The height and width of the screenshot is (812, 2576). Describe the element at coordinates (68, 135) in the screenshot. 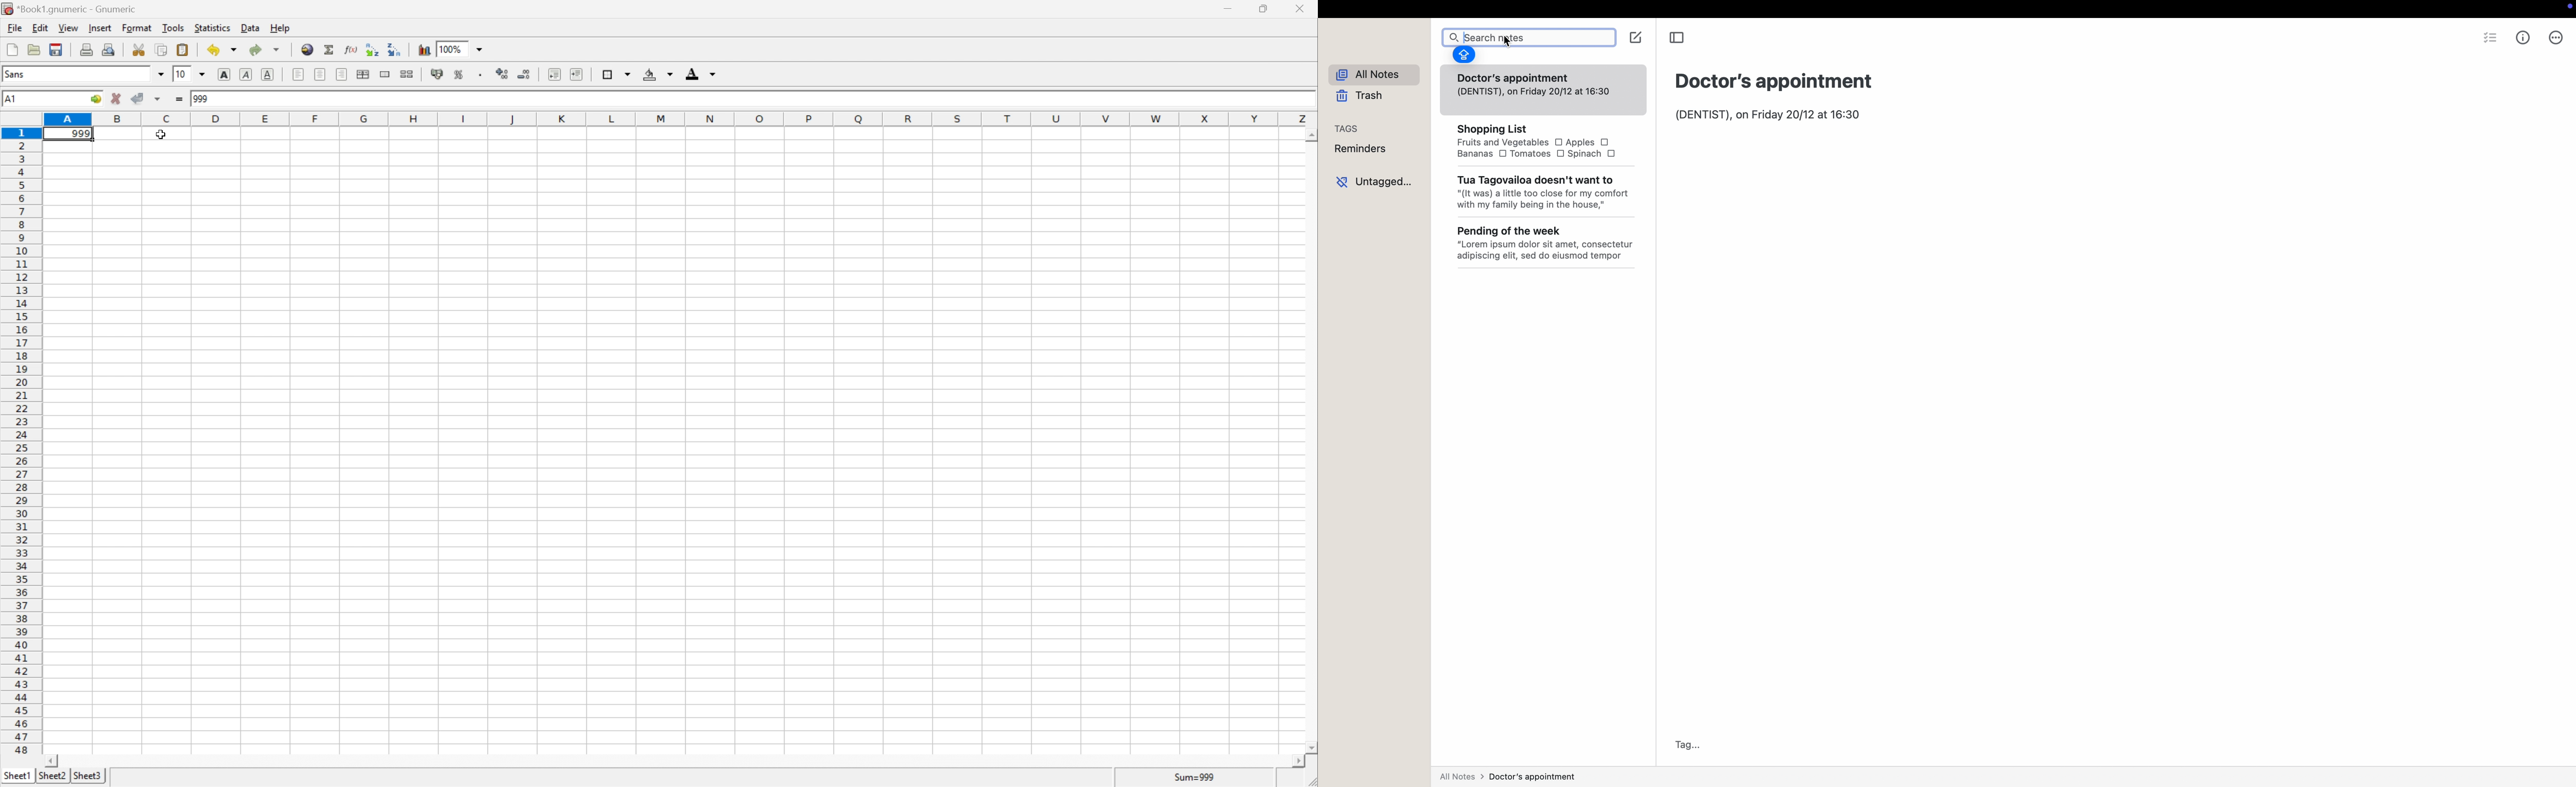

I see `999` at that location.